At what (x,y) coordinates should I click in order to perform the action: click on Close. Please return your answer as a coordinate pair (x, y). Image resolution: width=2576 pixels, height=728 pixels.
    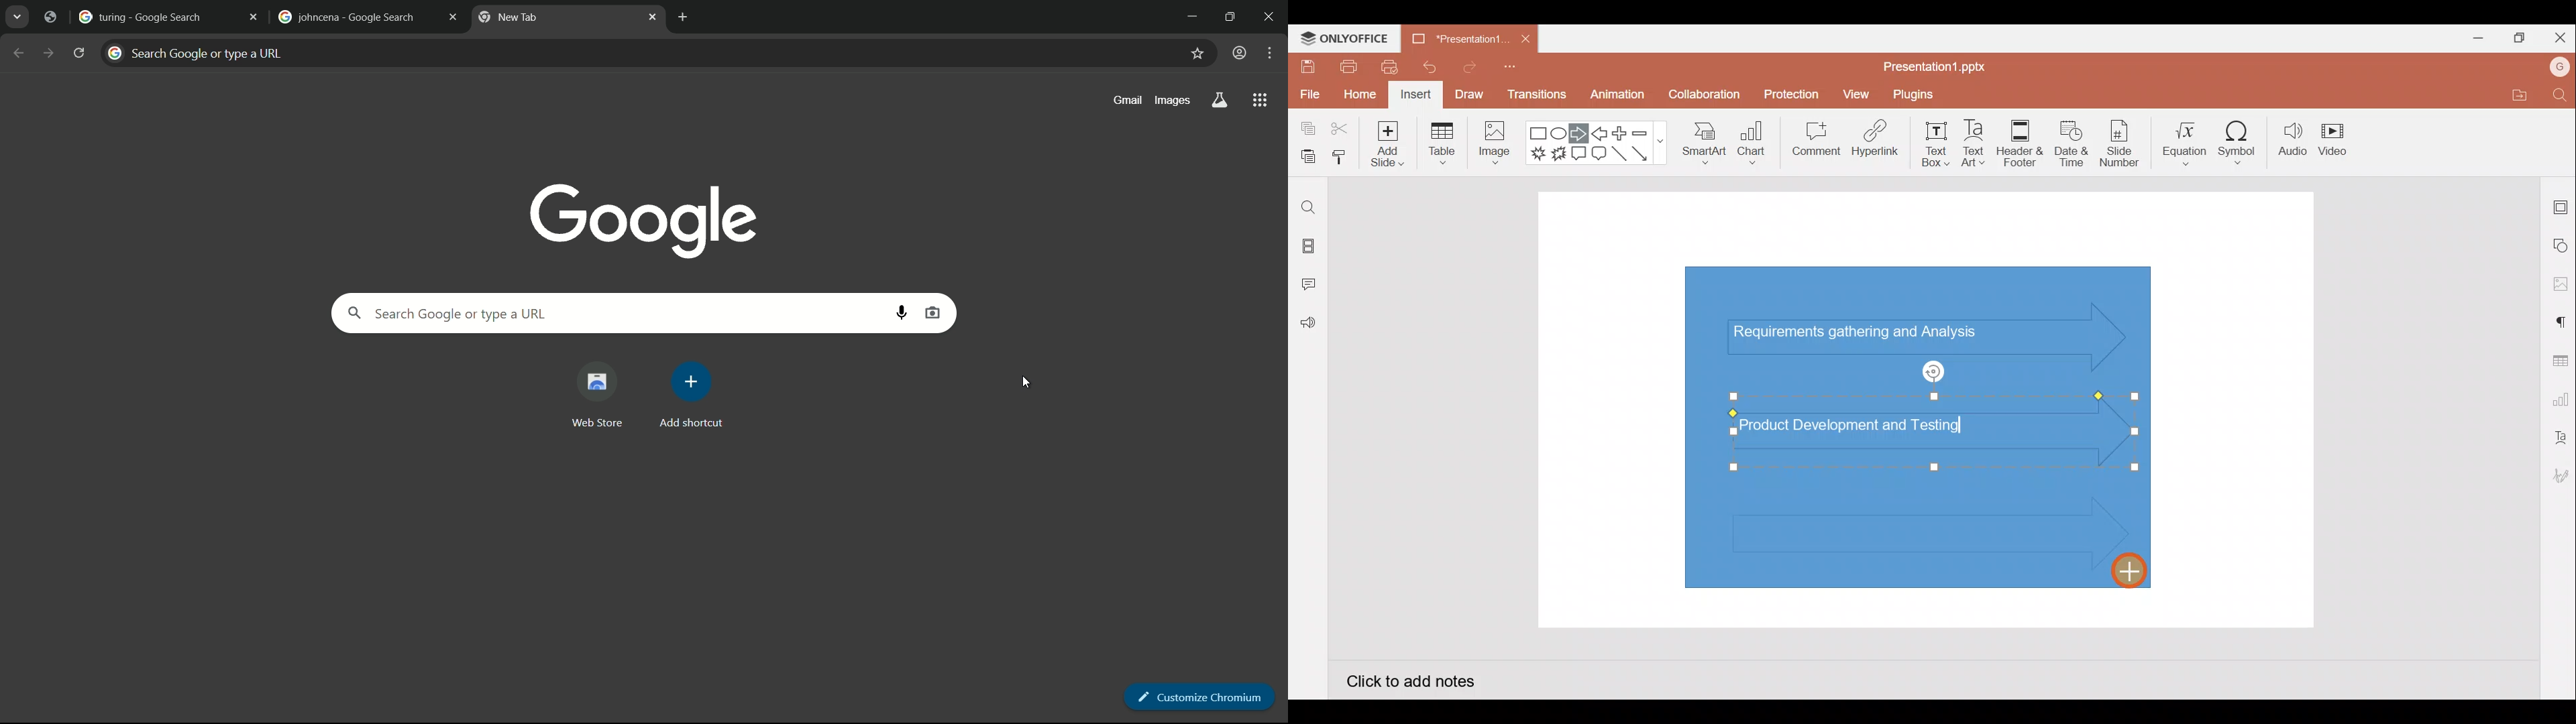
    Looking at the image, I should click on (2557, 35).